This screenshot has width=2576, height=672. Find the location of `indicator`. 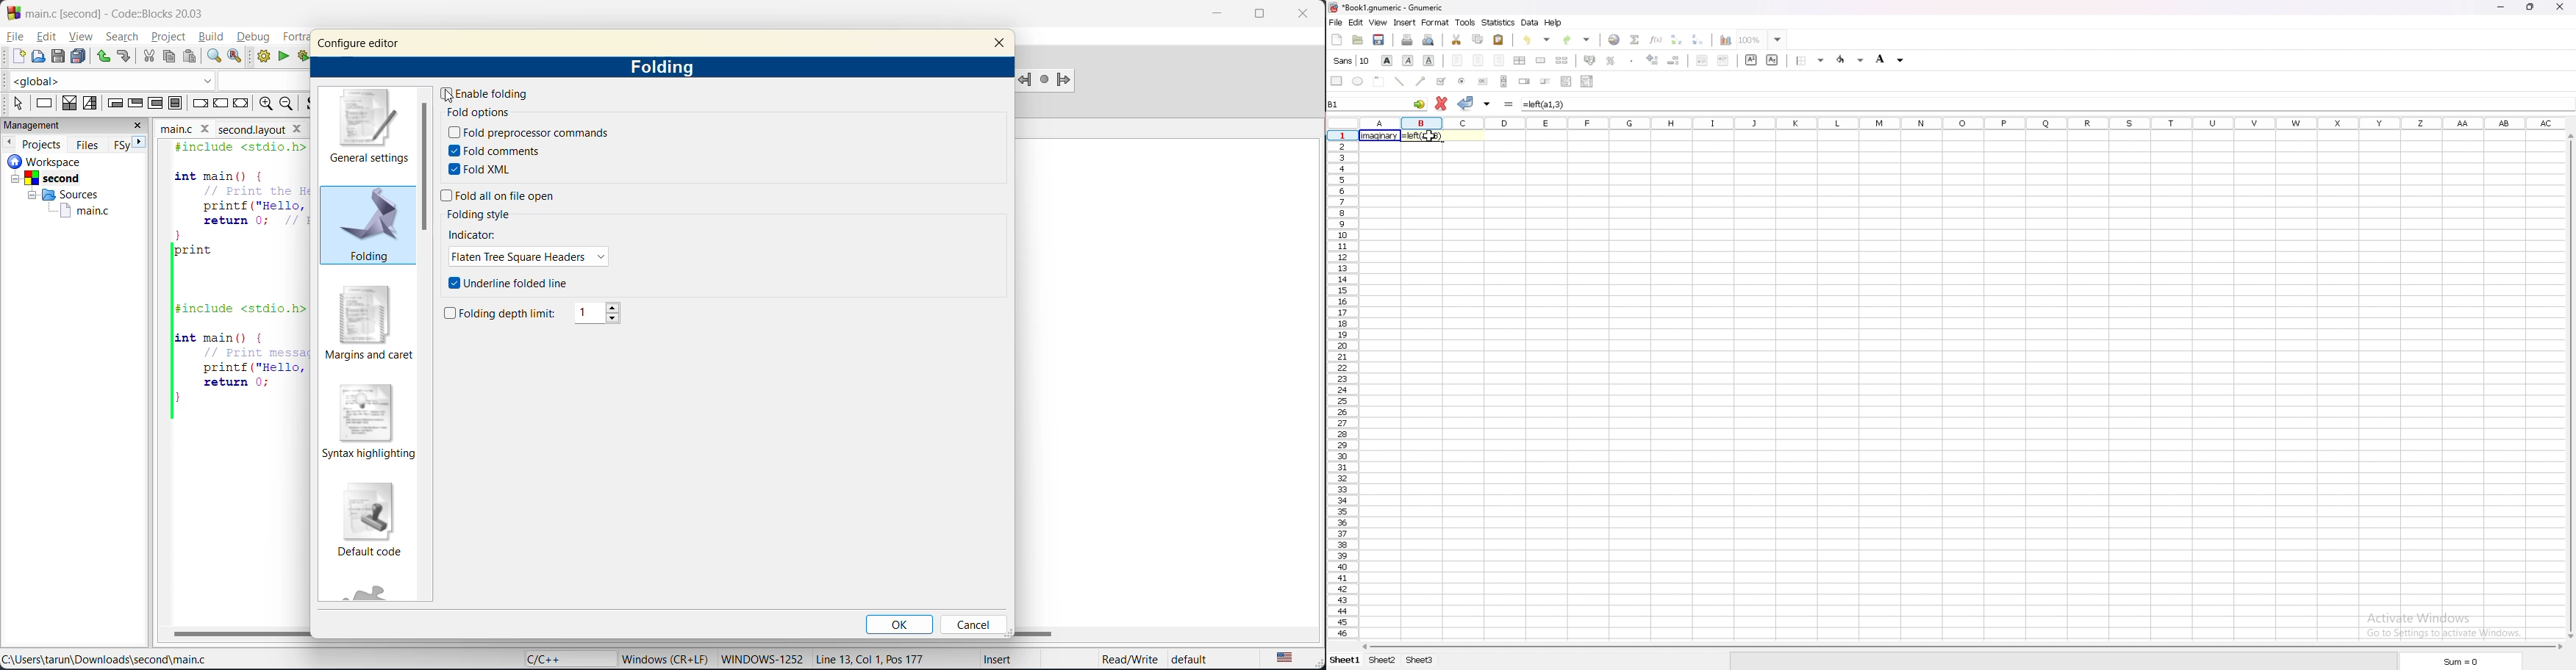

indicator is located at coordinates (475, 234).